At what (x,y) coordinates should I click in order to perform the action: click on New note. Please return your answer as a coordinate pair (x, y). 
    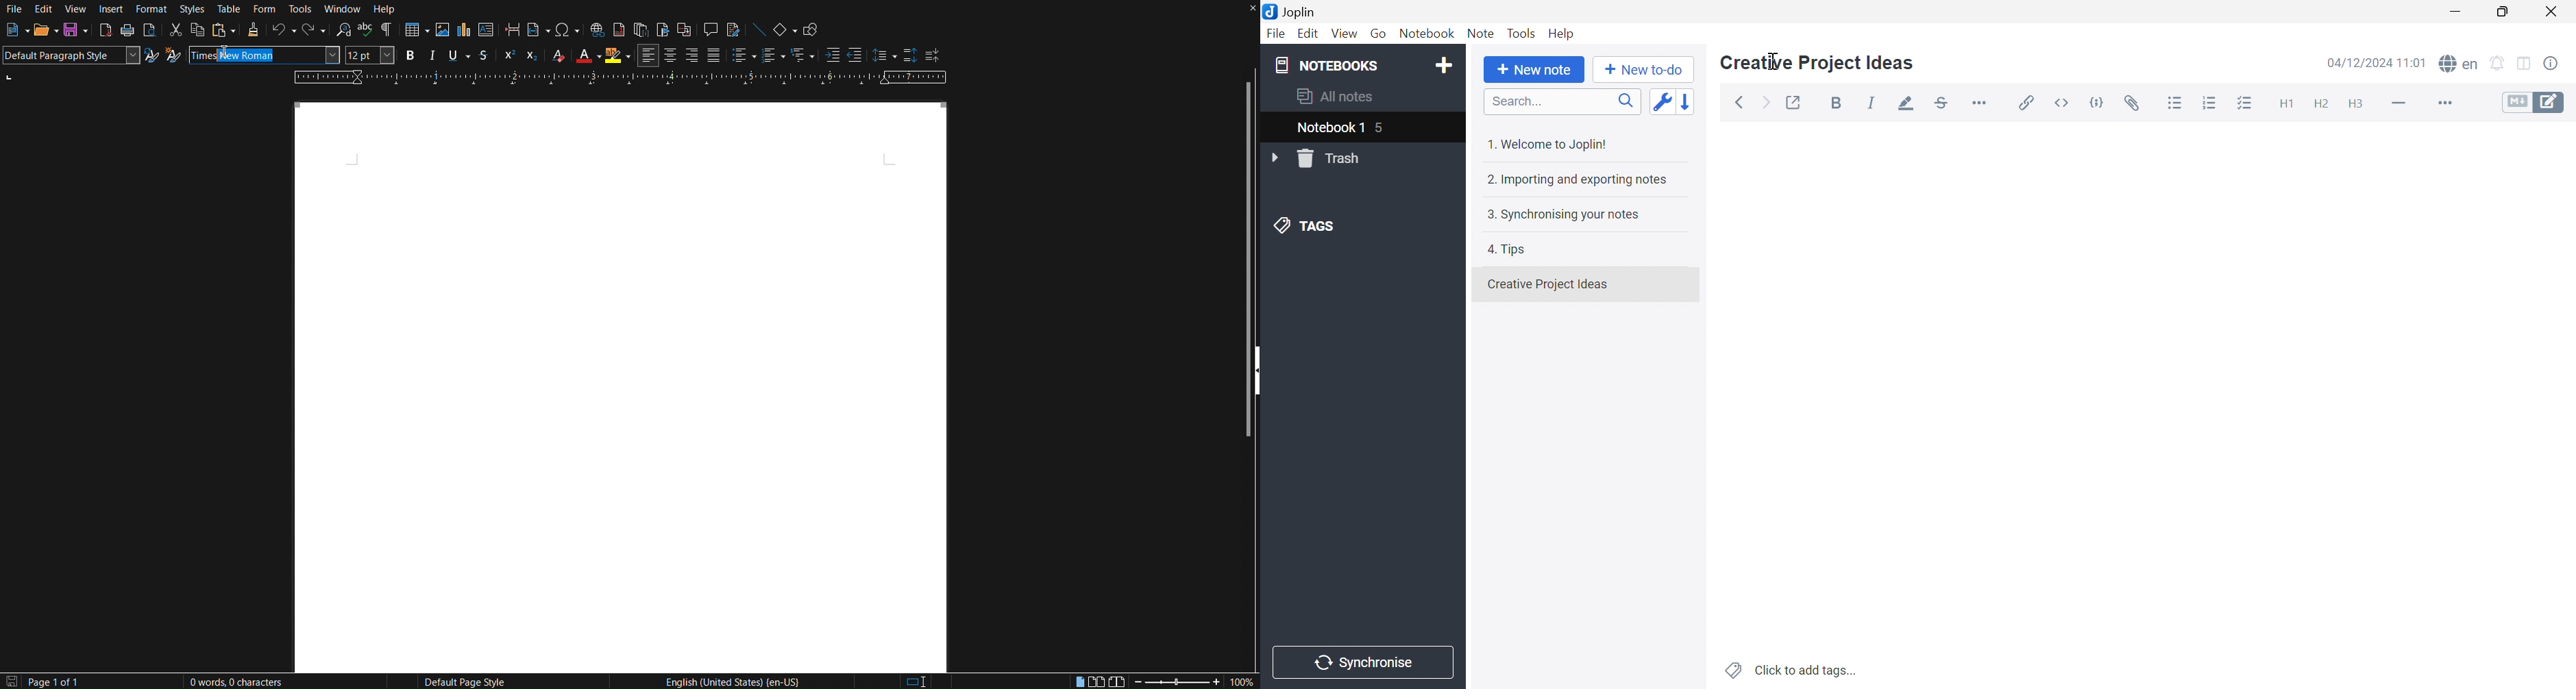
    Looking at the image, I should click on (1533, 69).